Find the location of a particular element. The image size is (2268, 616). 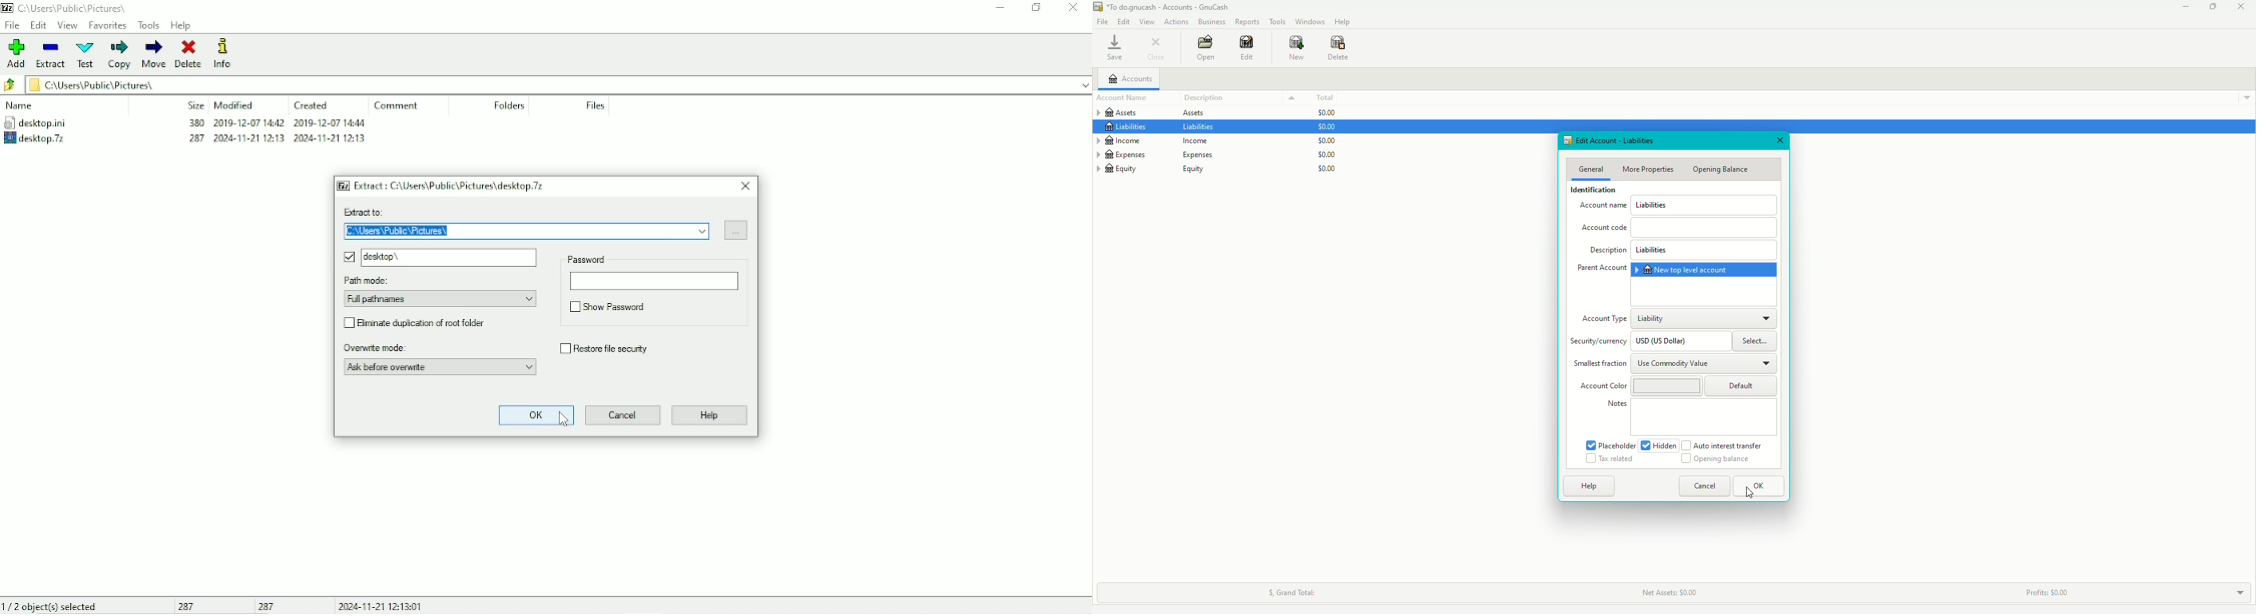

Close is located at coordinates (1159, 49).